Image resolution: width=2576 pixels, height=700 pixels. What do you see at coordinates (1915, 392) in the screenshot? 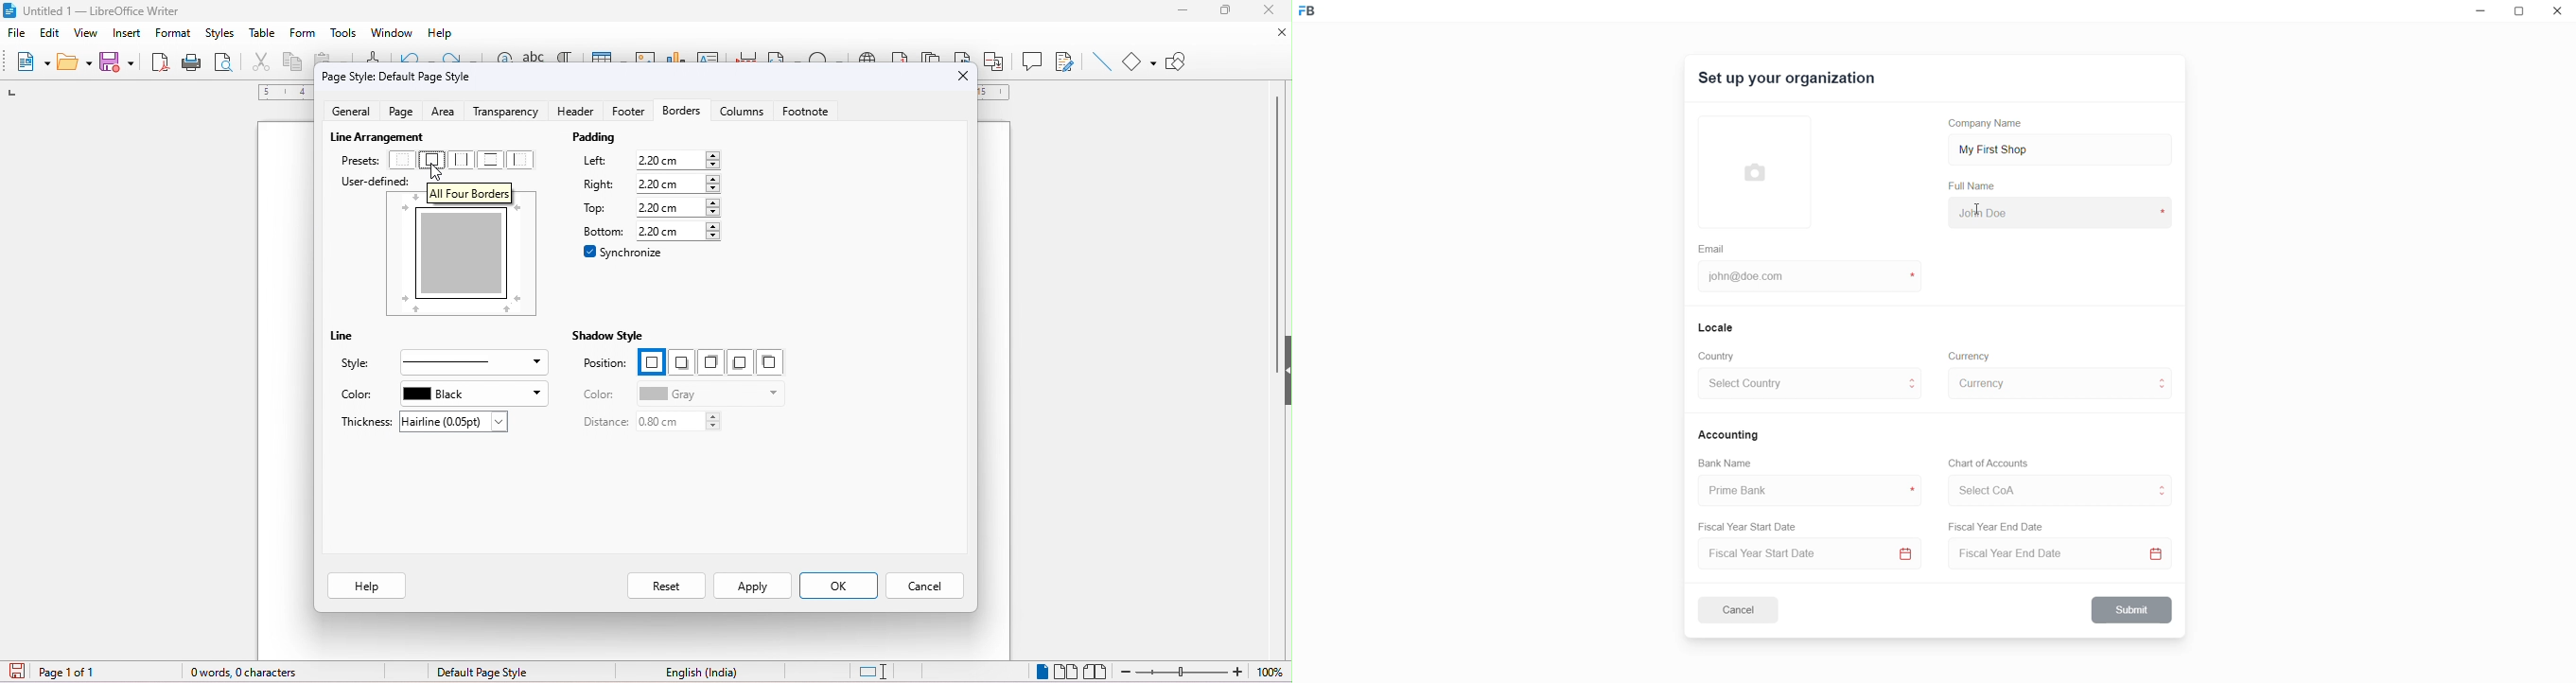
I see `move to below country` at bounding box center [1915, 392].